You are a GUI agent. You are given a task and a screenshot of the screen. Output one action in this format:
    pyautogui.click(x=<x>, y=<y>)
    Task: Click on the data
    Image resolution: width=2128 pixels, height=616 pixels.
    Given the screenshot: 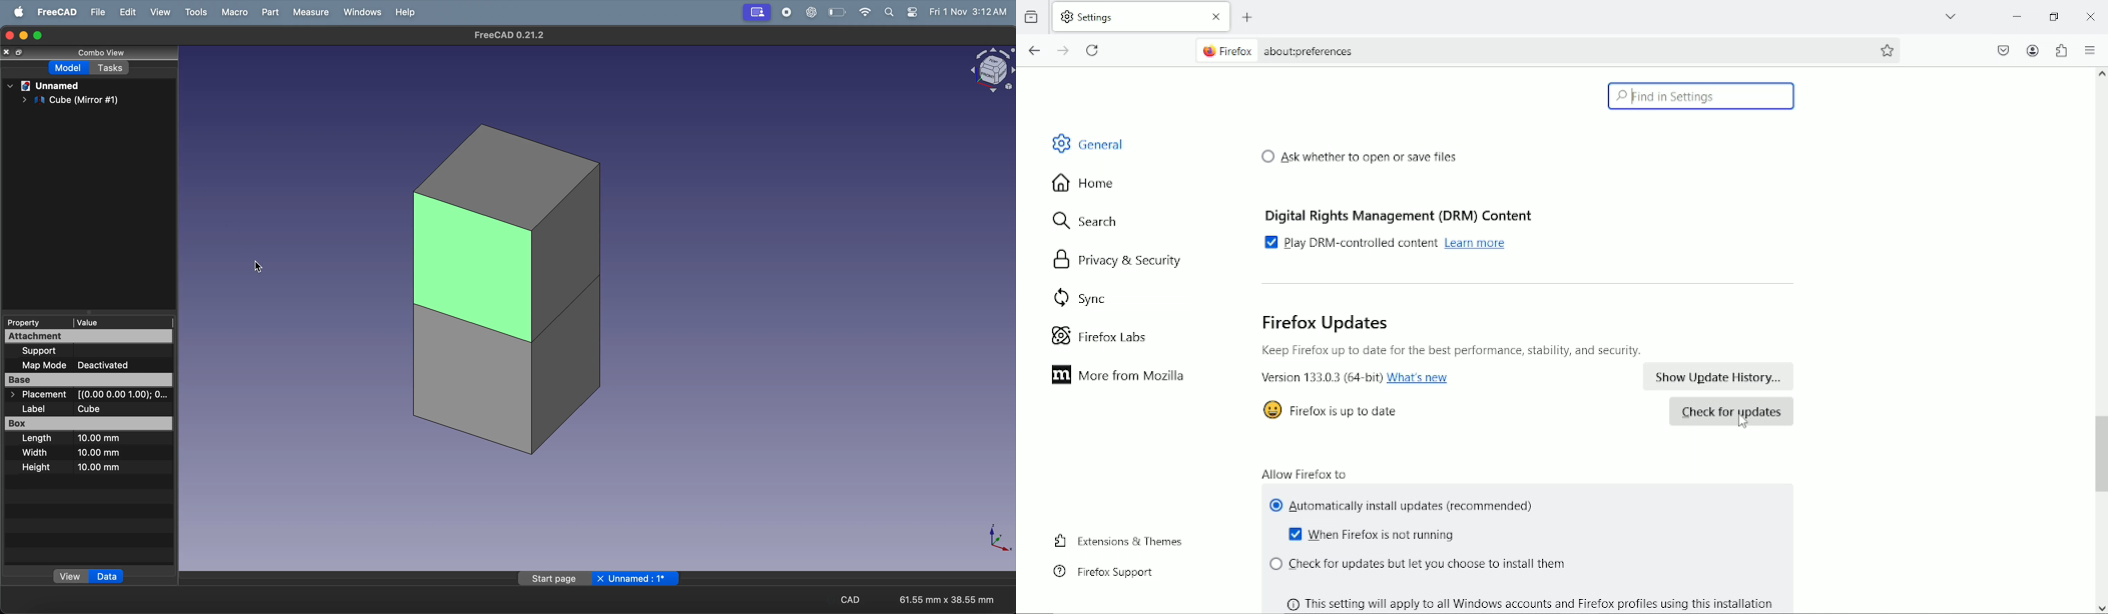 What is the action you would take?
    pyautogui.click(x=108, y=576)
    